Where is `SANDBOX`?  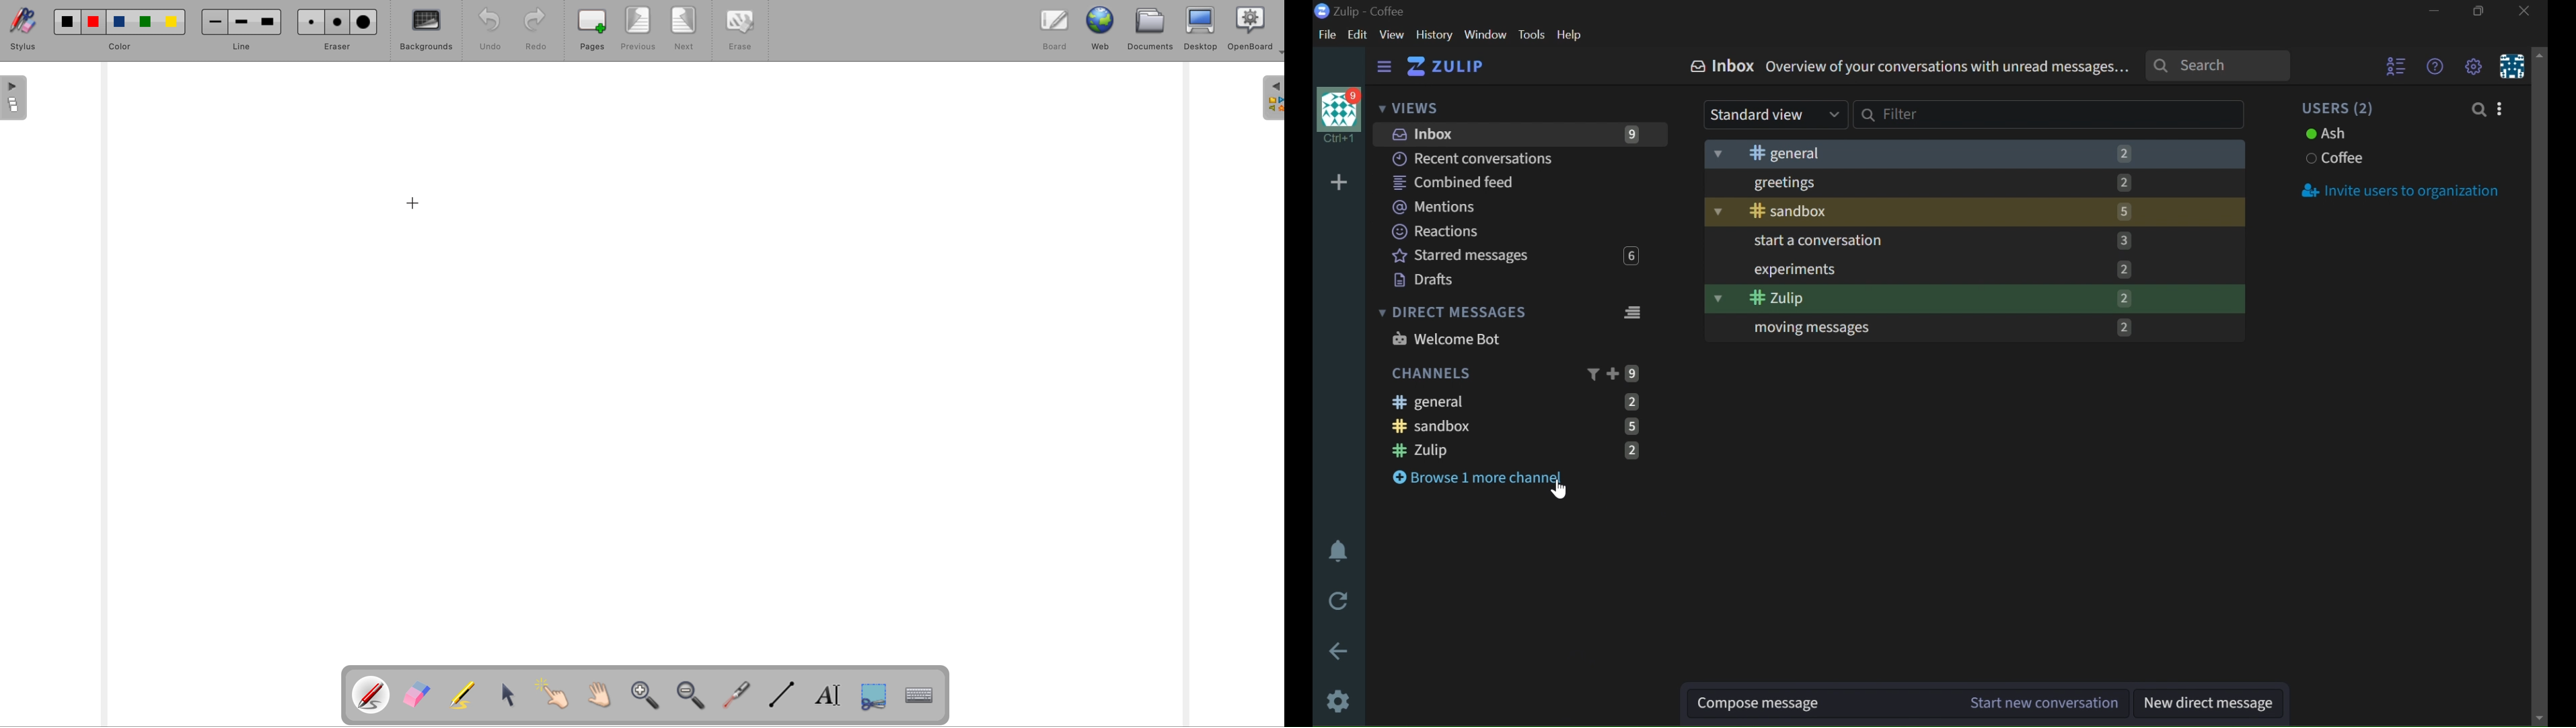
SANDBOX is located at coordinates (1515, 427).